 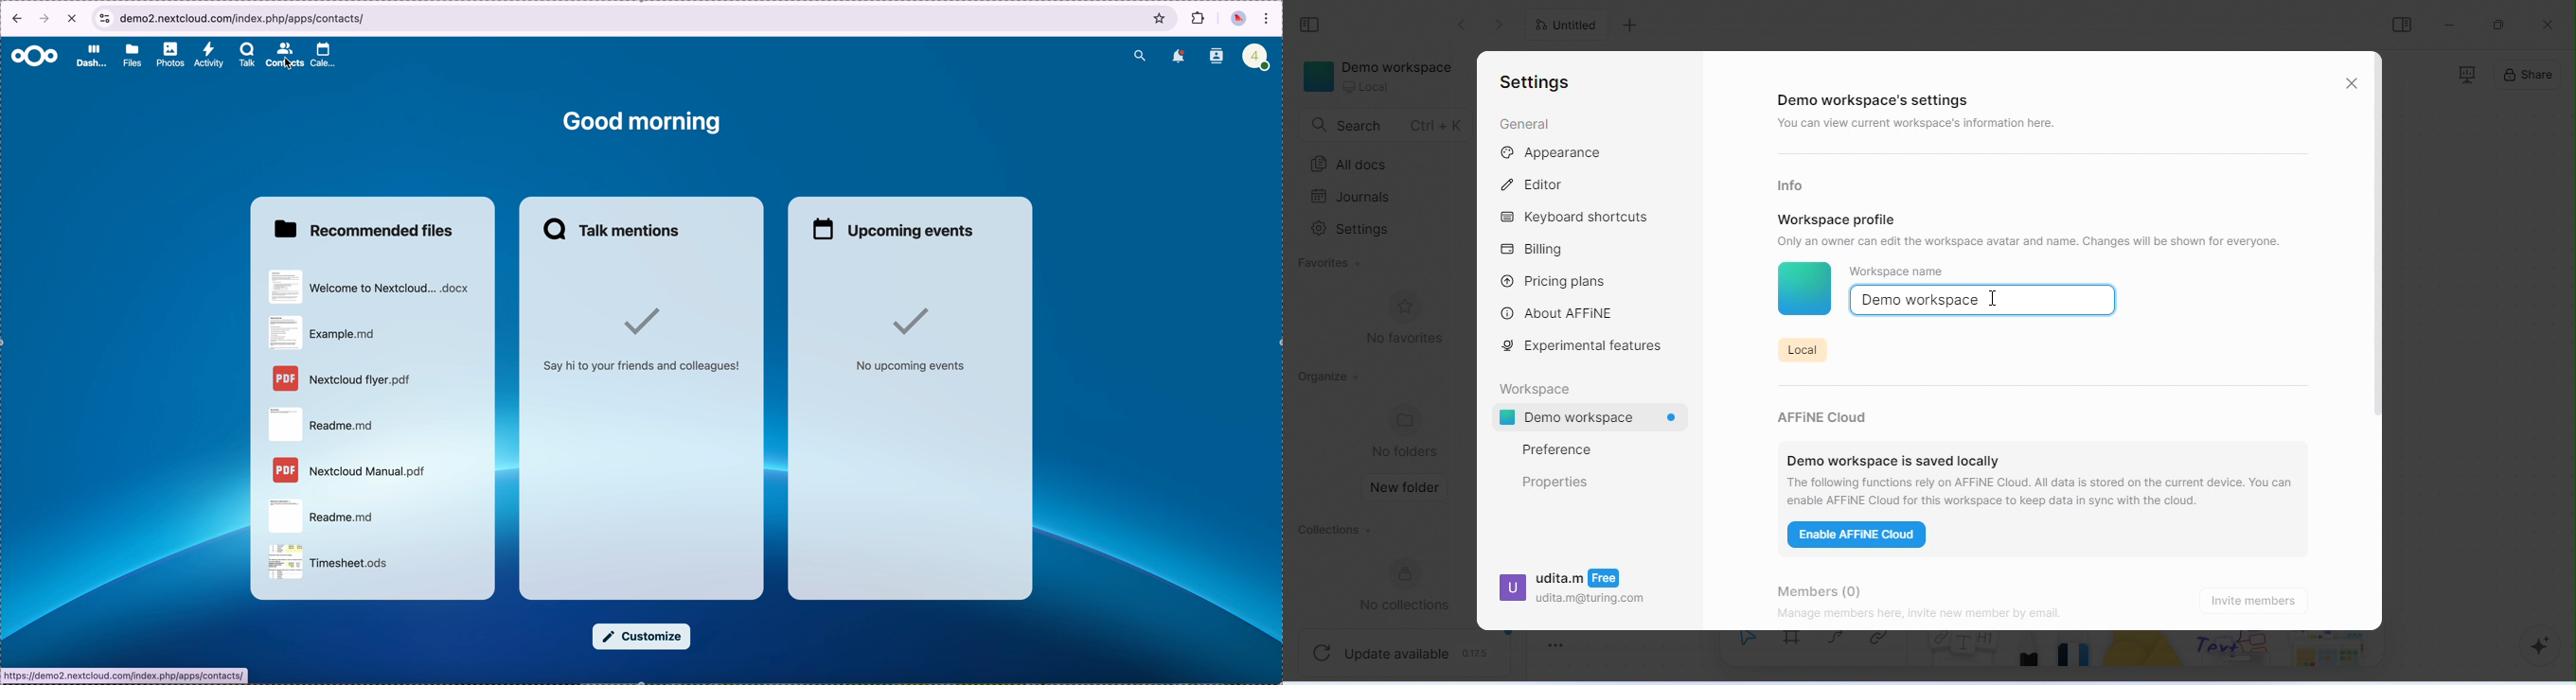 I want to click on update available, so click(x=1406, y=650).